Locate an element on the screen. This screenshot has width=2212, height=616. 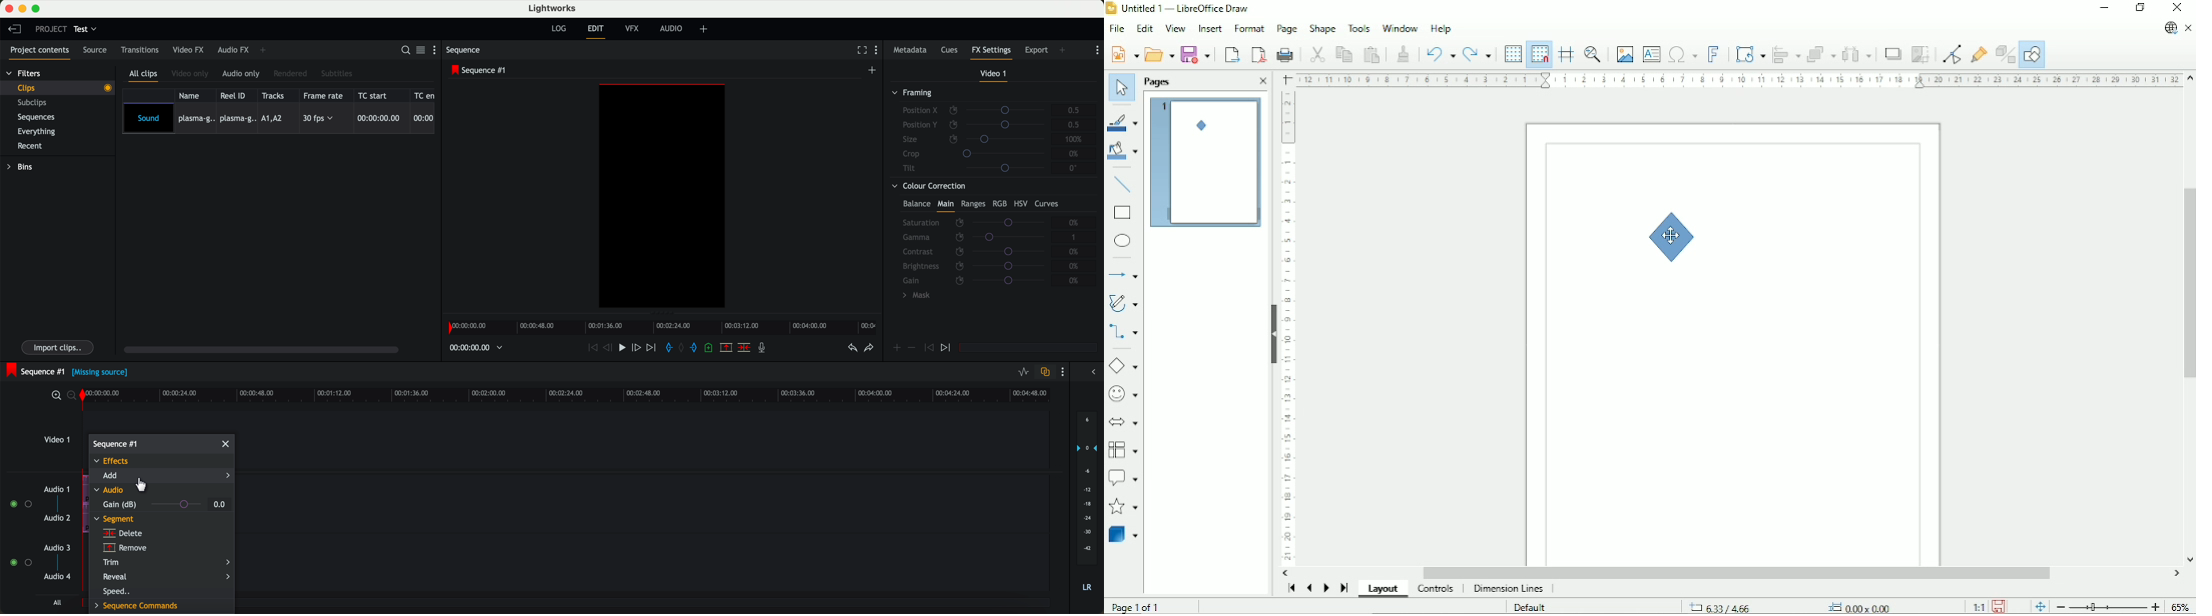
jump to next keyframe is located at coordinates (947, 348).